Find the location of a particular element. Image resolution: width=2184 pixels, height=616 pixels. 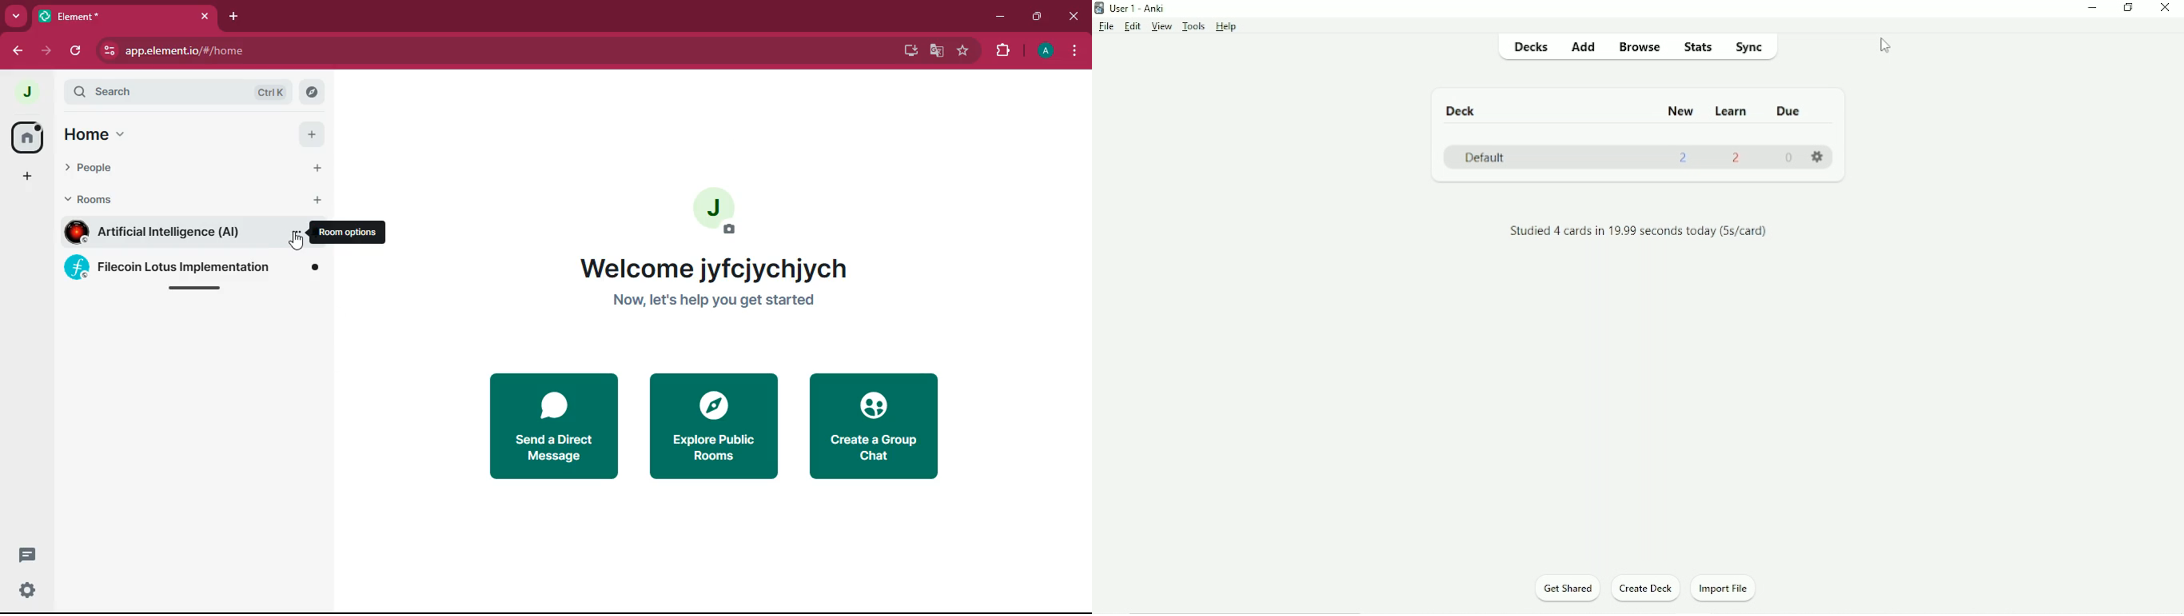

Learn is located at coordinates (1732, 111).